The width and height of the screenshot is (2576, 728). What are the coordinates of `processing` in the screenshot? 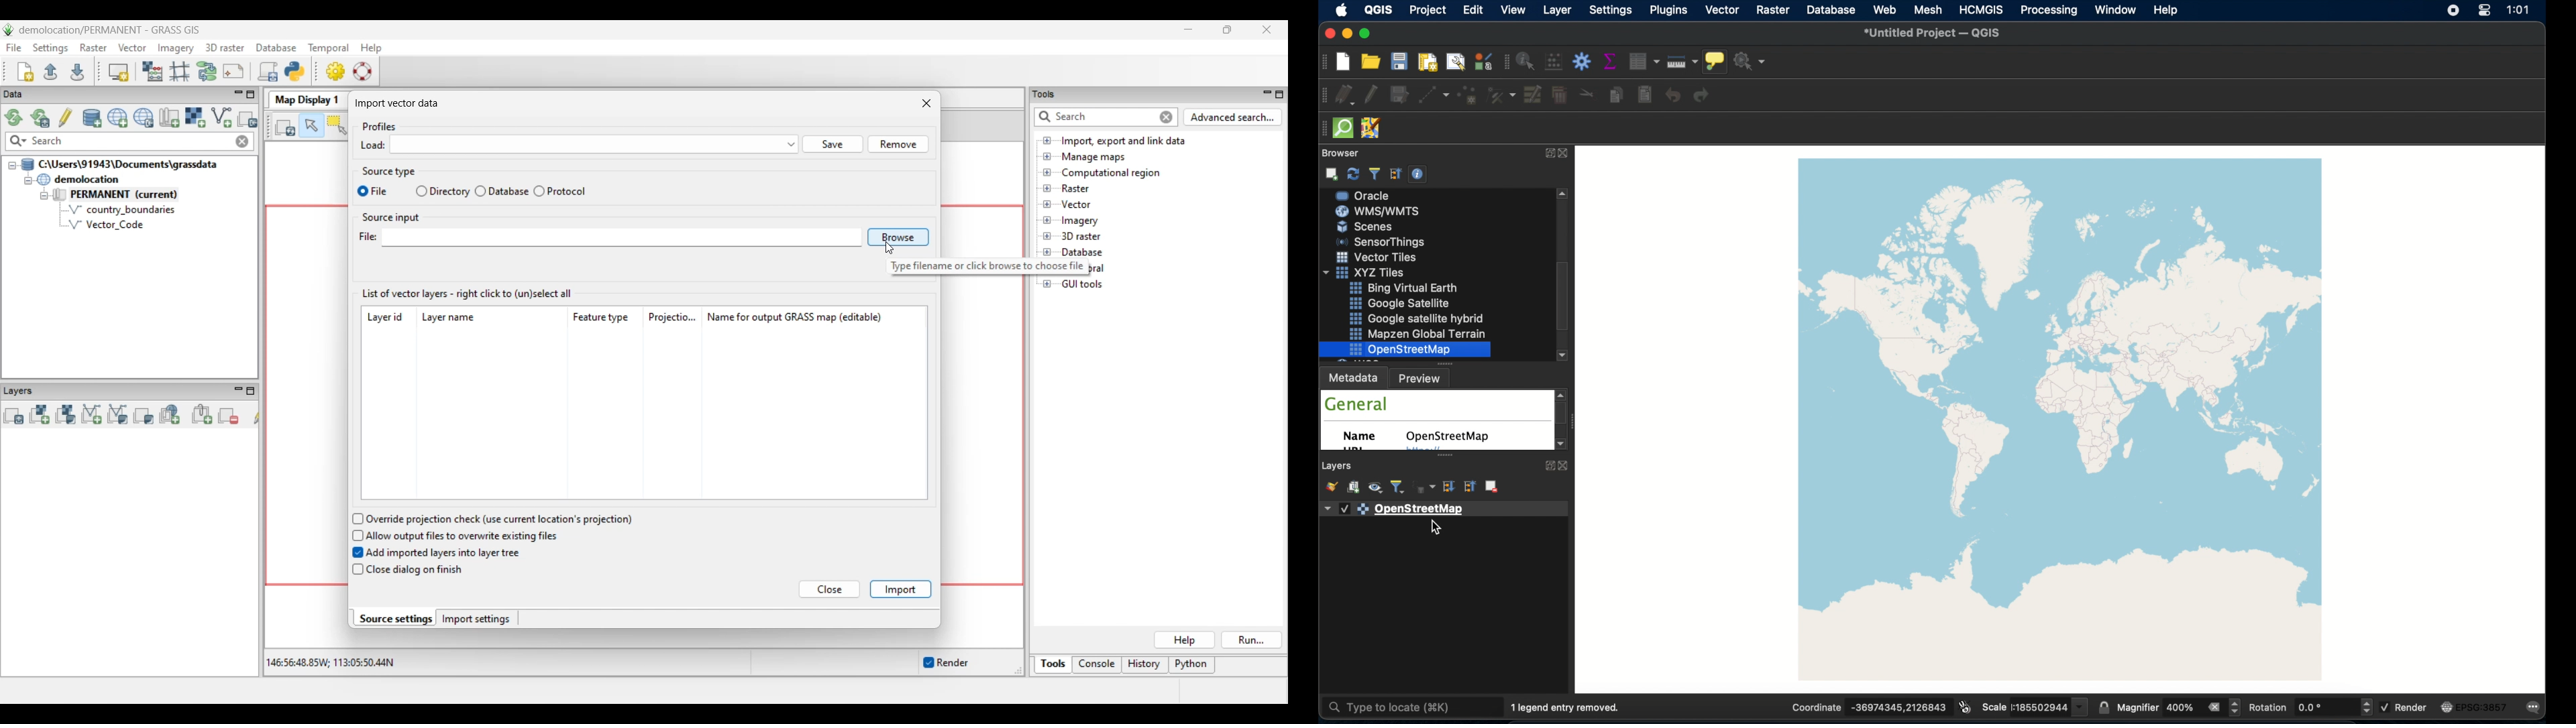 It's located at (2051, 11).